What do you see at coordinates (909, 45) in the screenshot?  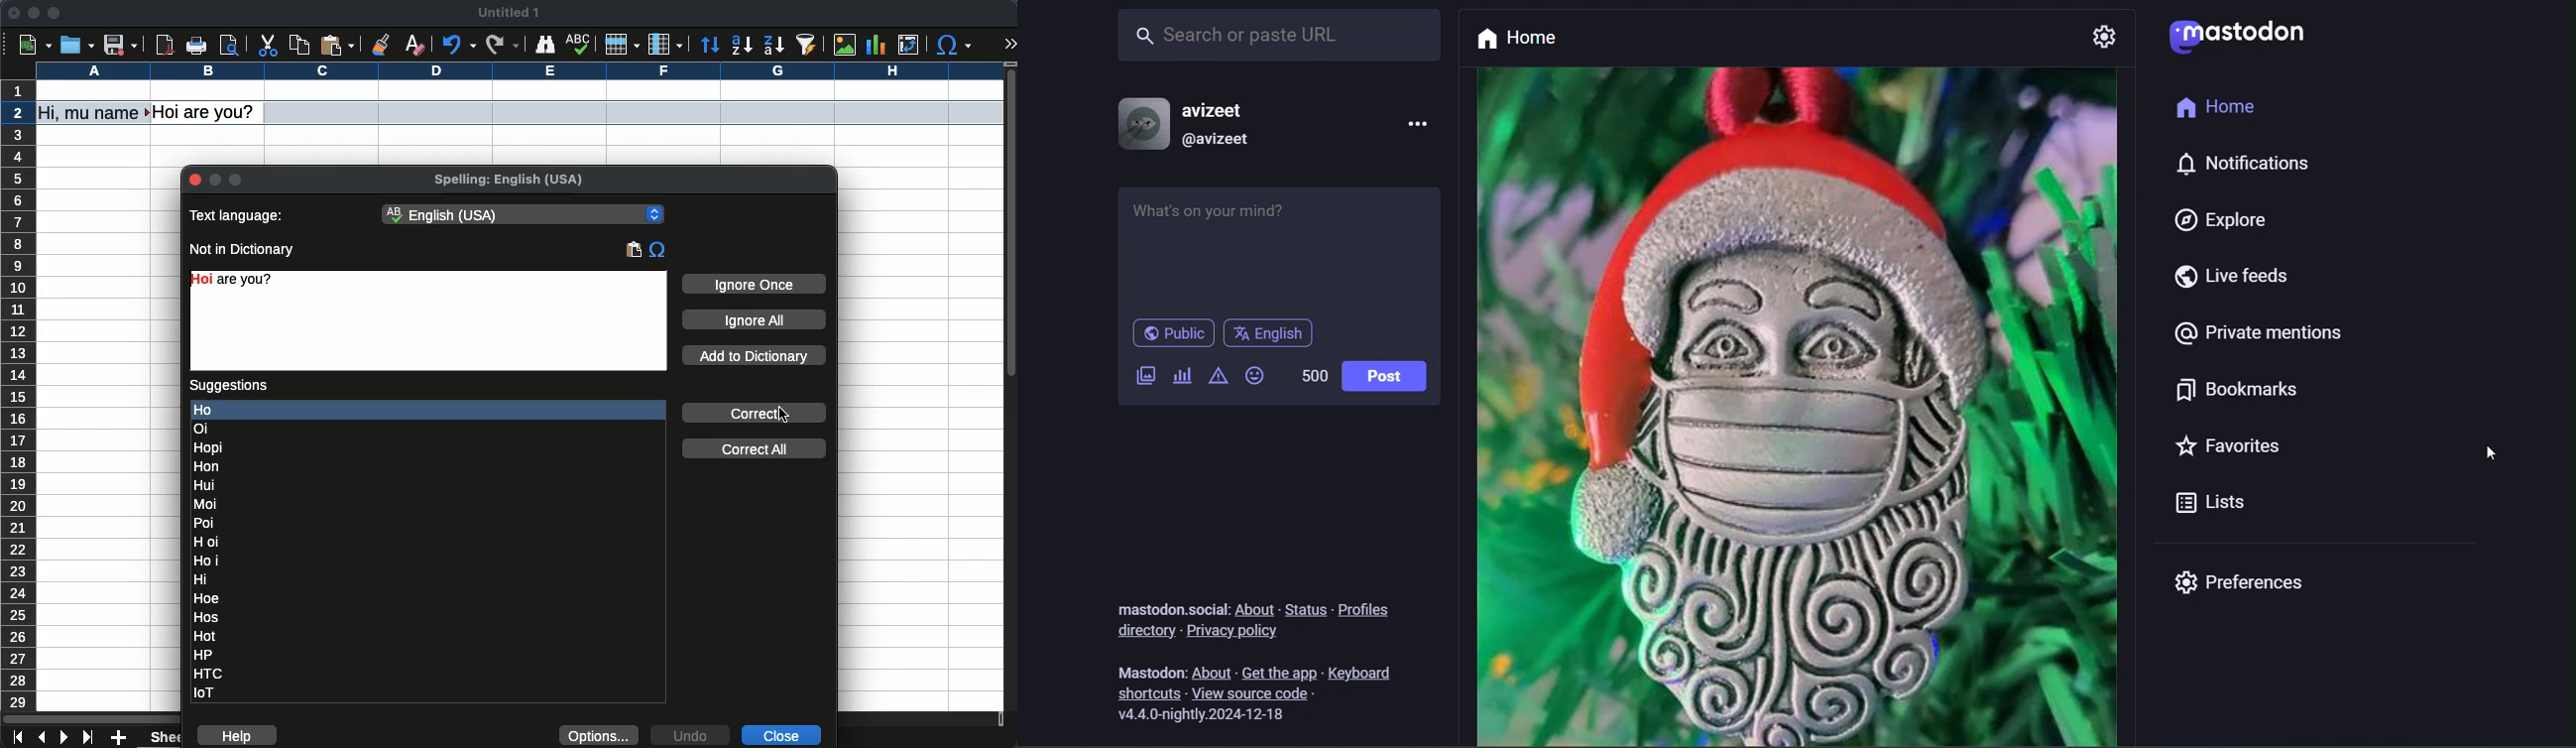 I see `pivot table` at bounding box center [909, 45].